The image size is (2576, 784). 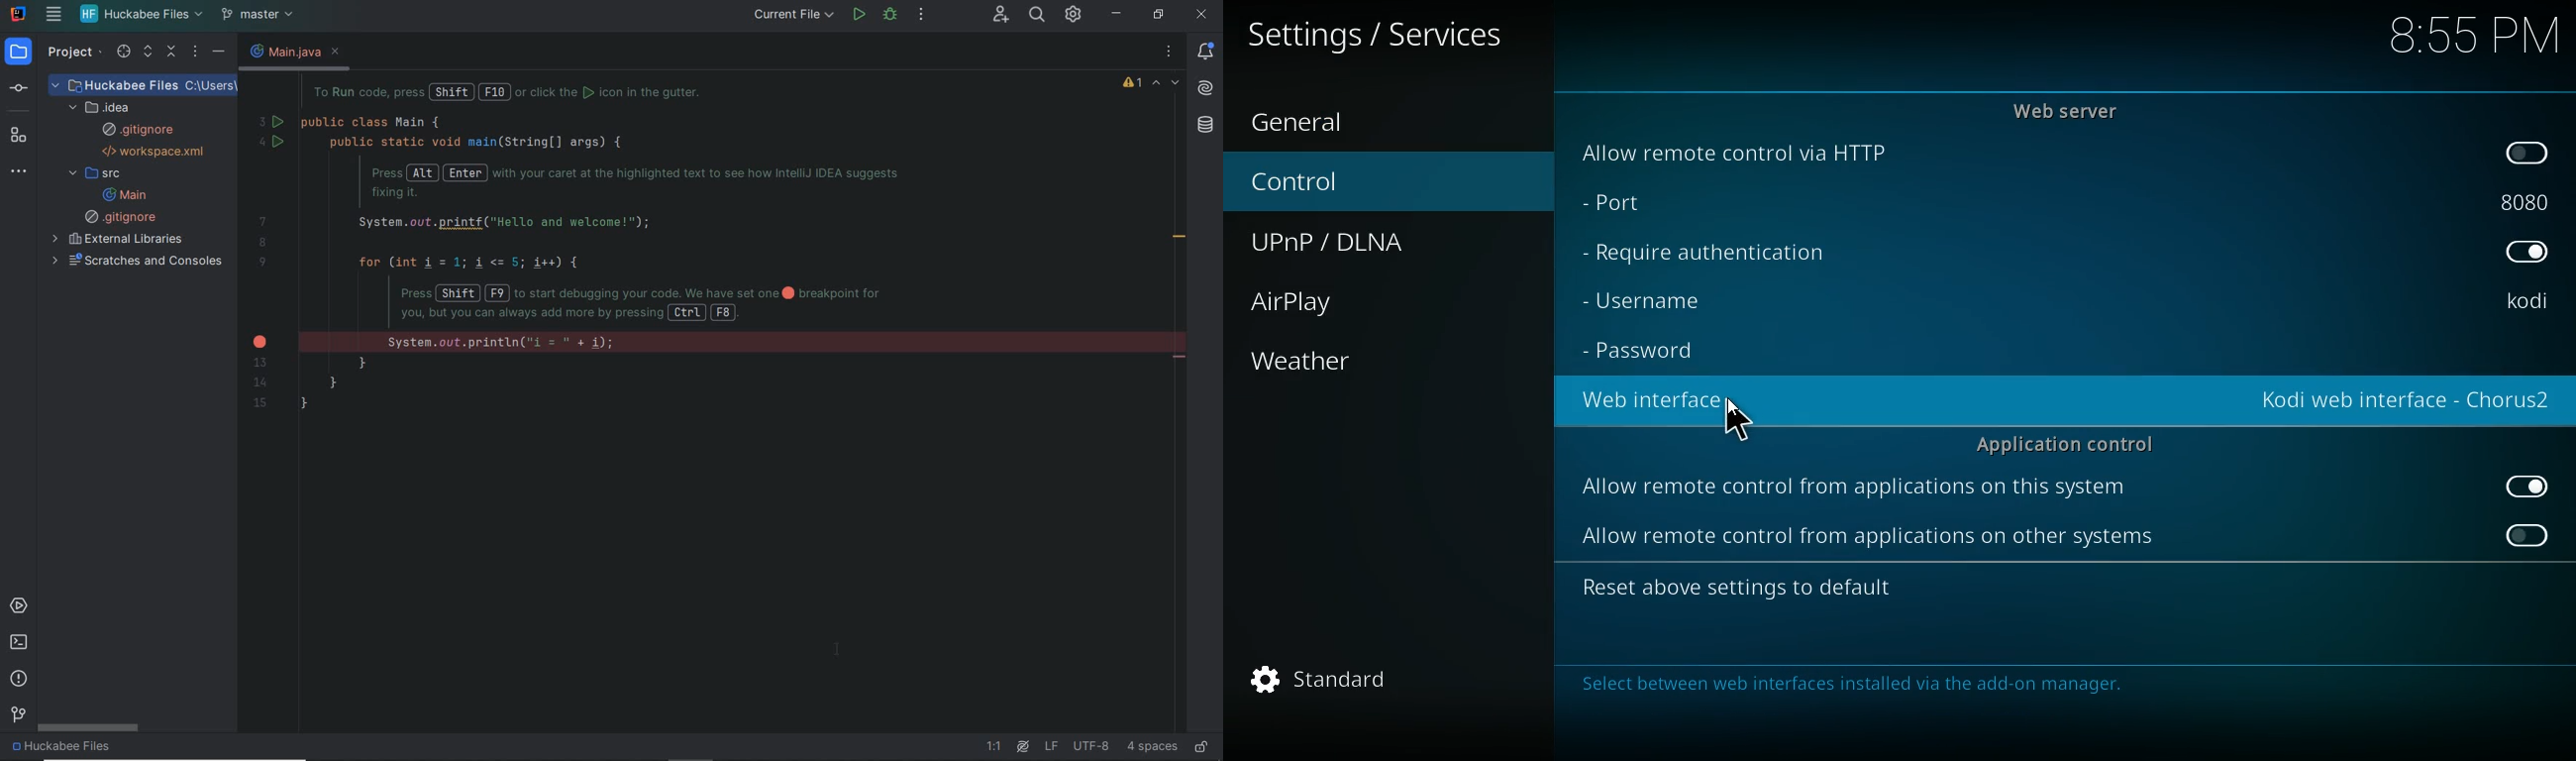 What do you see at coordinates (1318, 183) in the screenshot?
I see `control` at bounding box center [1318, 183].